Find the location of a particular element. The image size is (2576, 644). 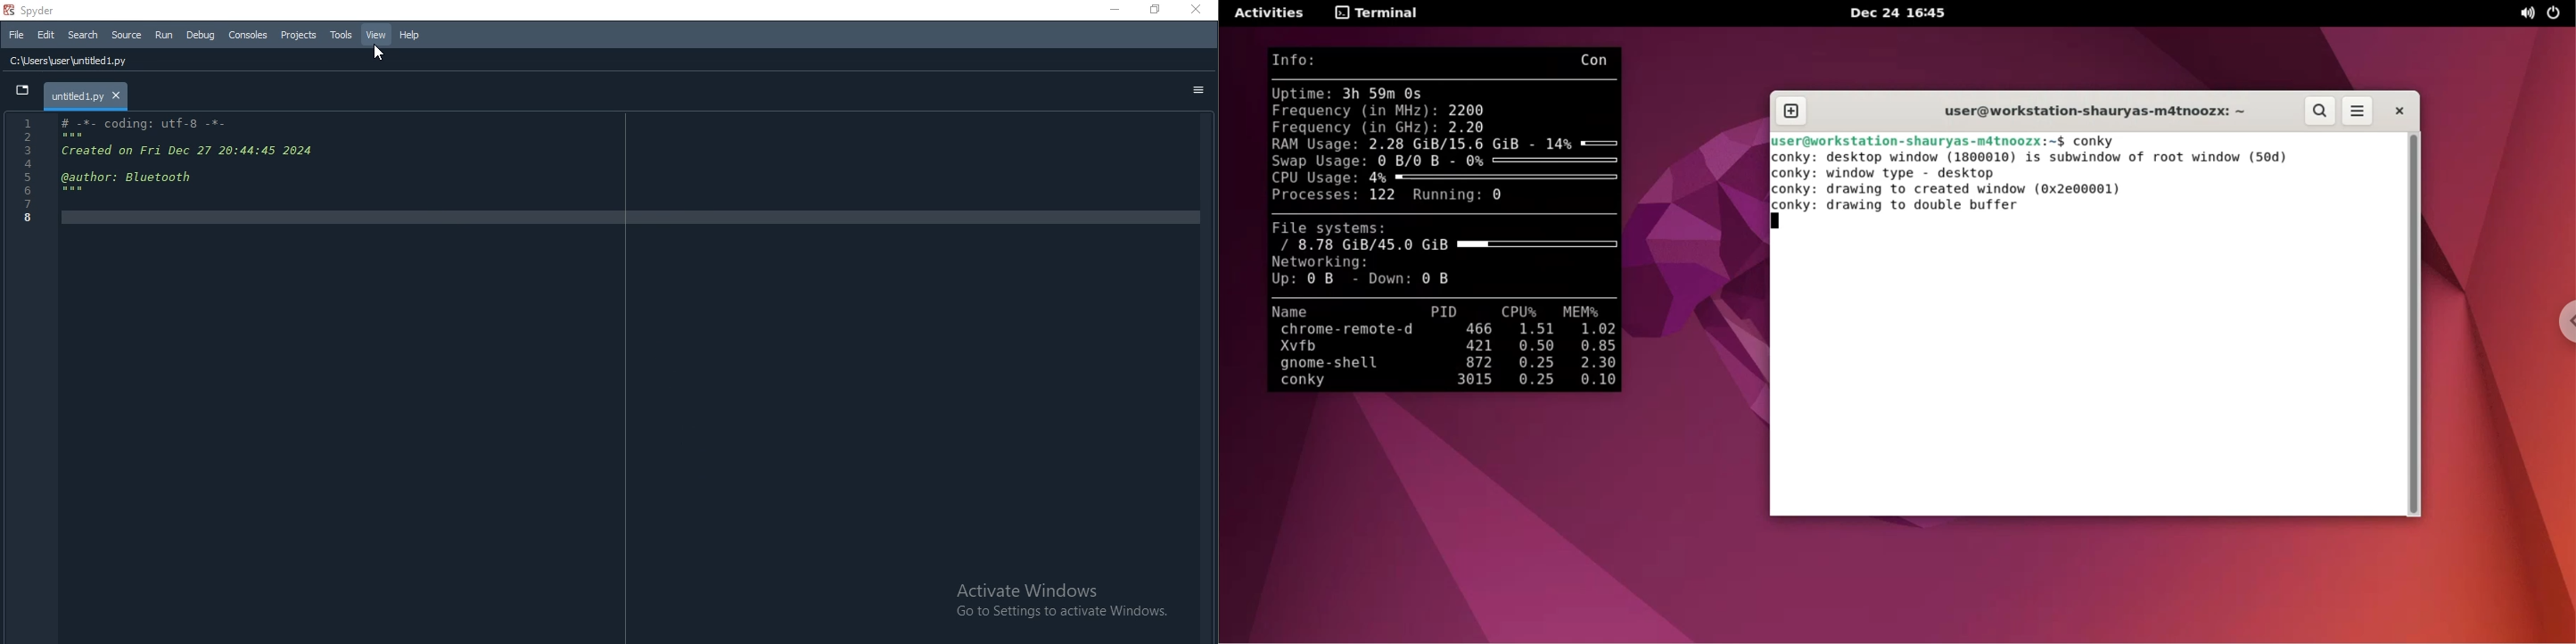

Projects is located at coordinates (298, 35).